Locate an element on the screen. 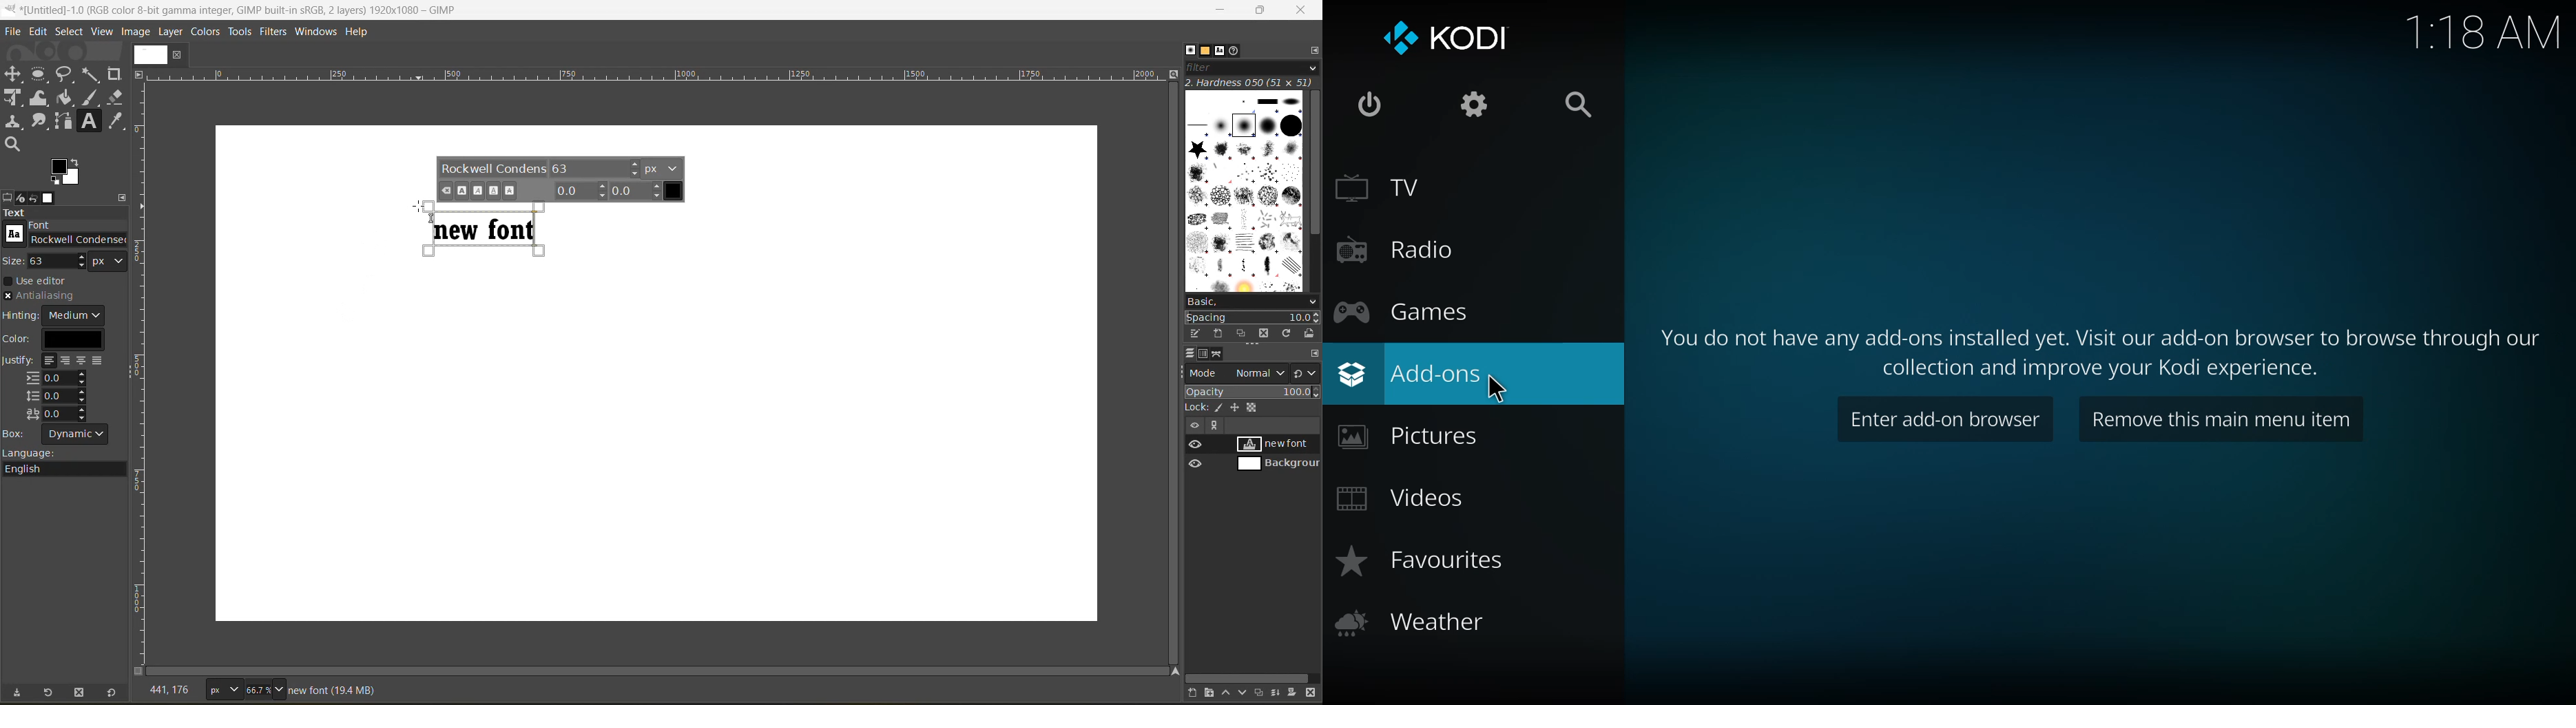 This screenshot has width=2576, height=728. background is located at coordinates (1280, 465).